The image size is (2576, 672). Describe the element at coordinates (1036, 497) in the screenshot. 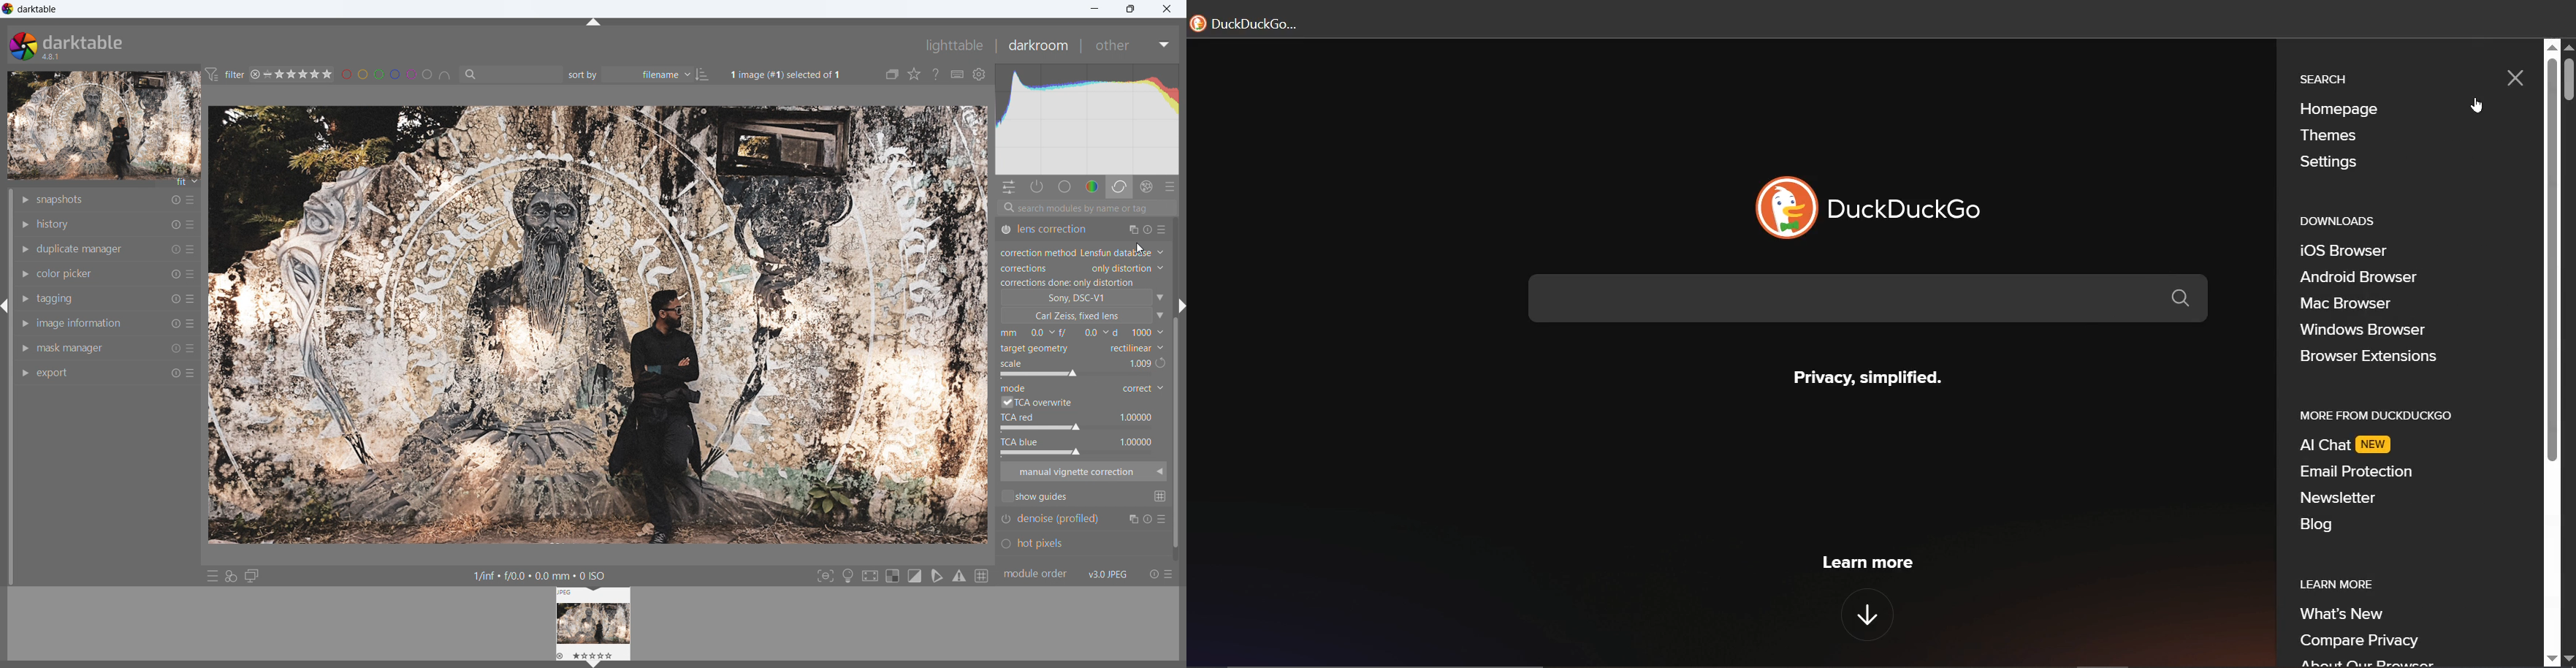

I see `show guides` at that location.